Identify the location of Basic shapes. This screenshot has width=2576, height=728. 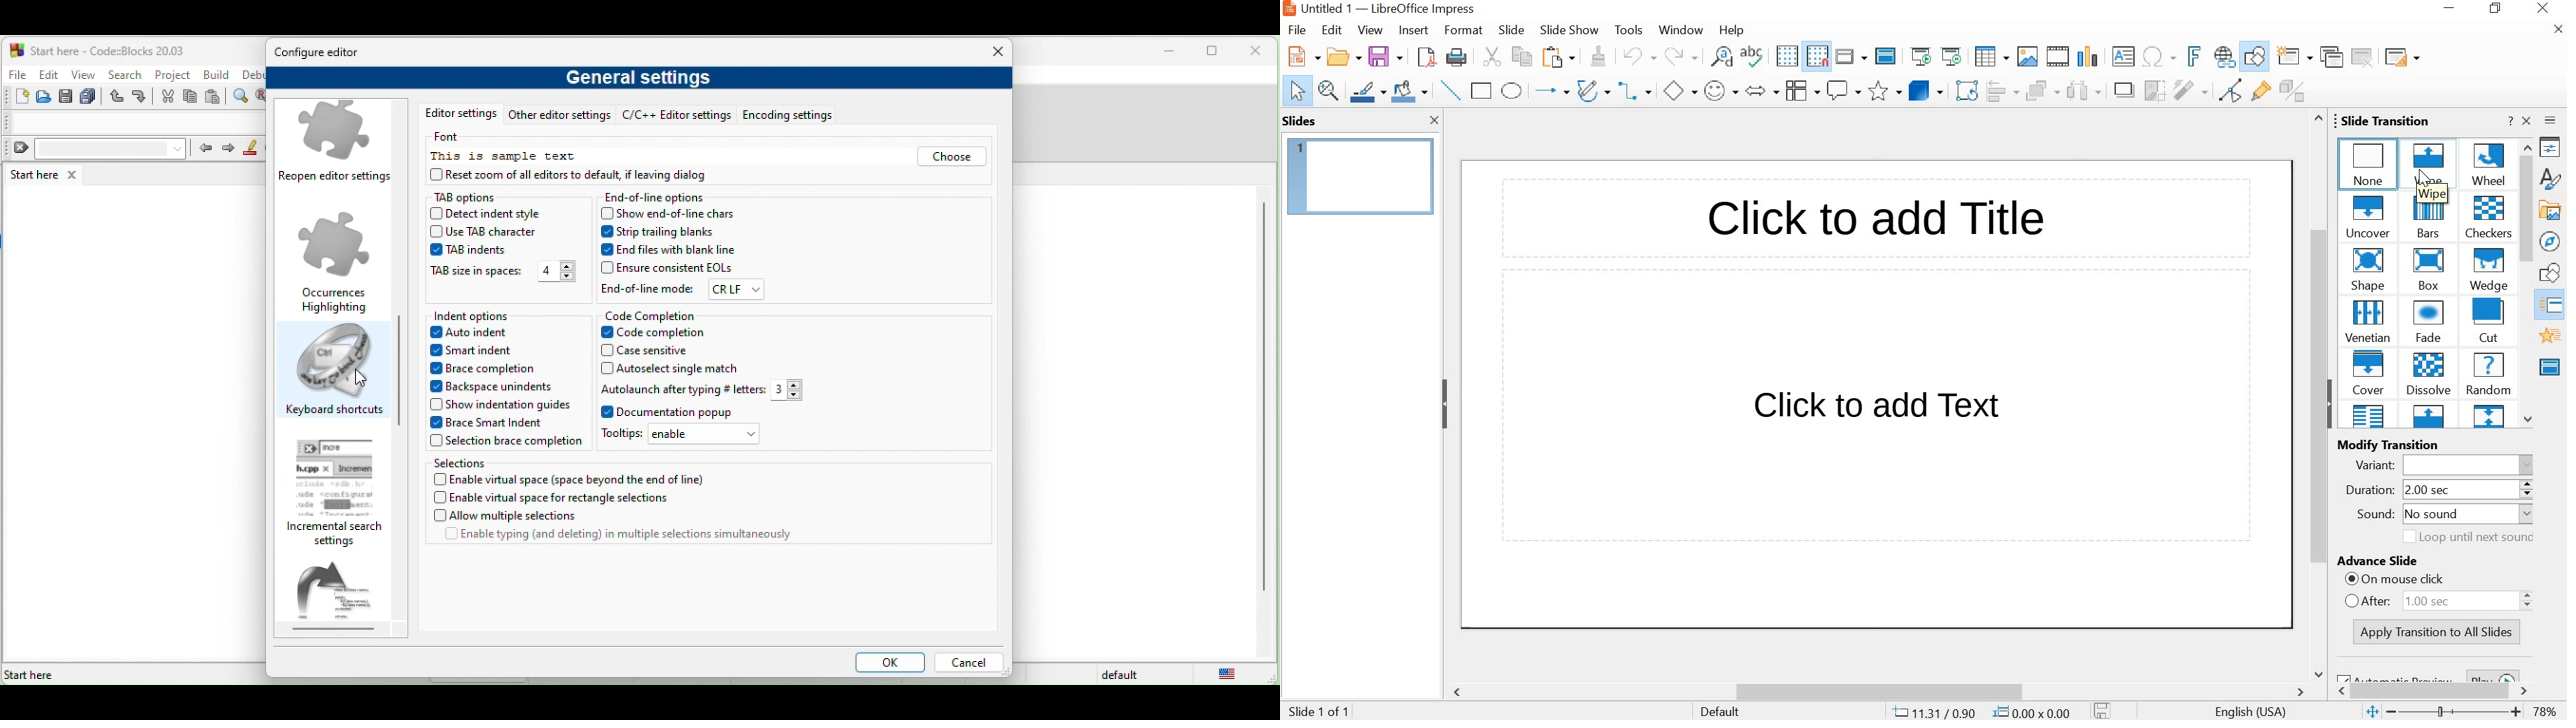
(1680, 89).